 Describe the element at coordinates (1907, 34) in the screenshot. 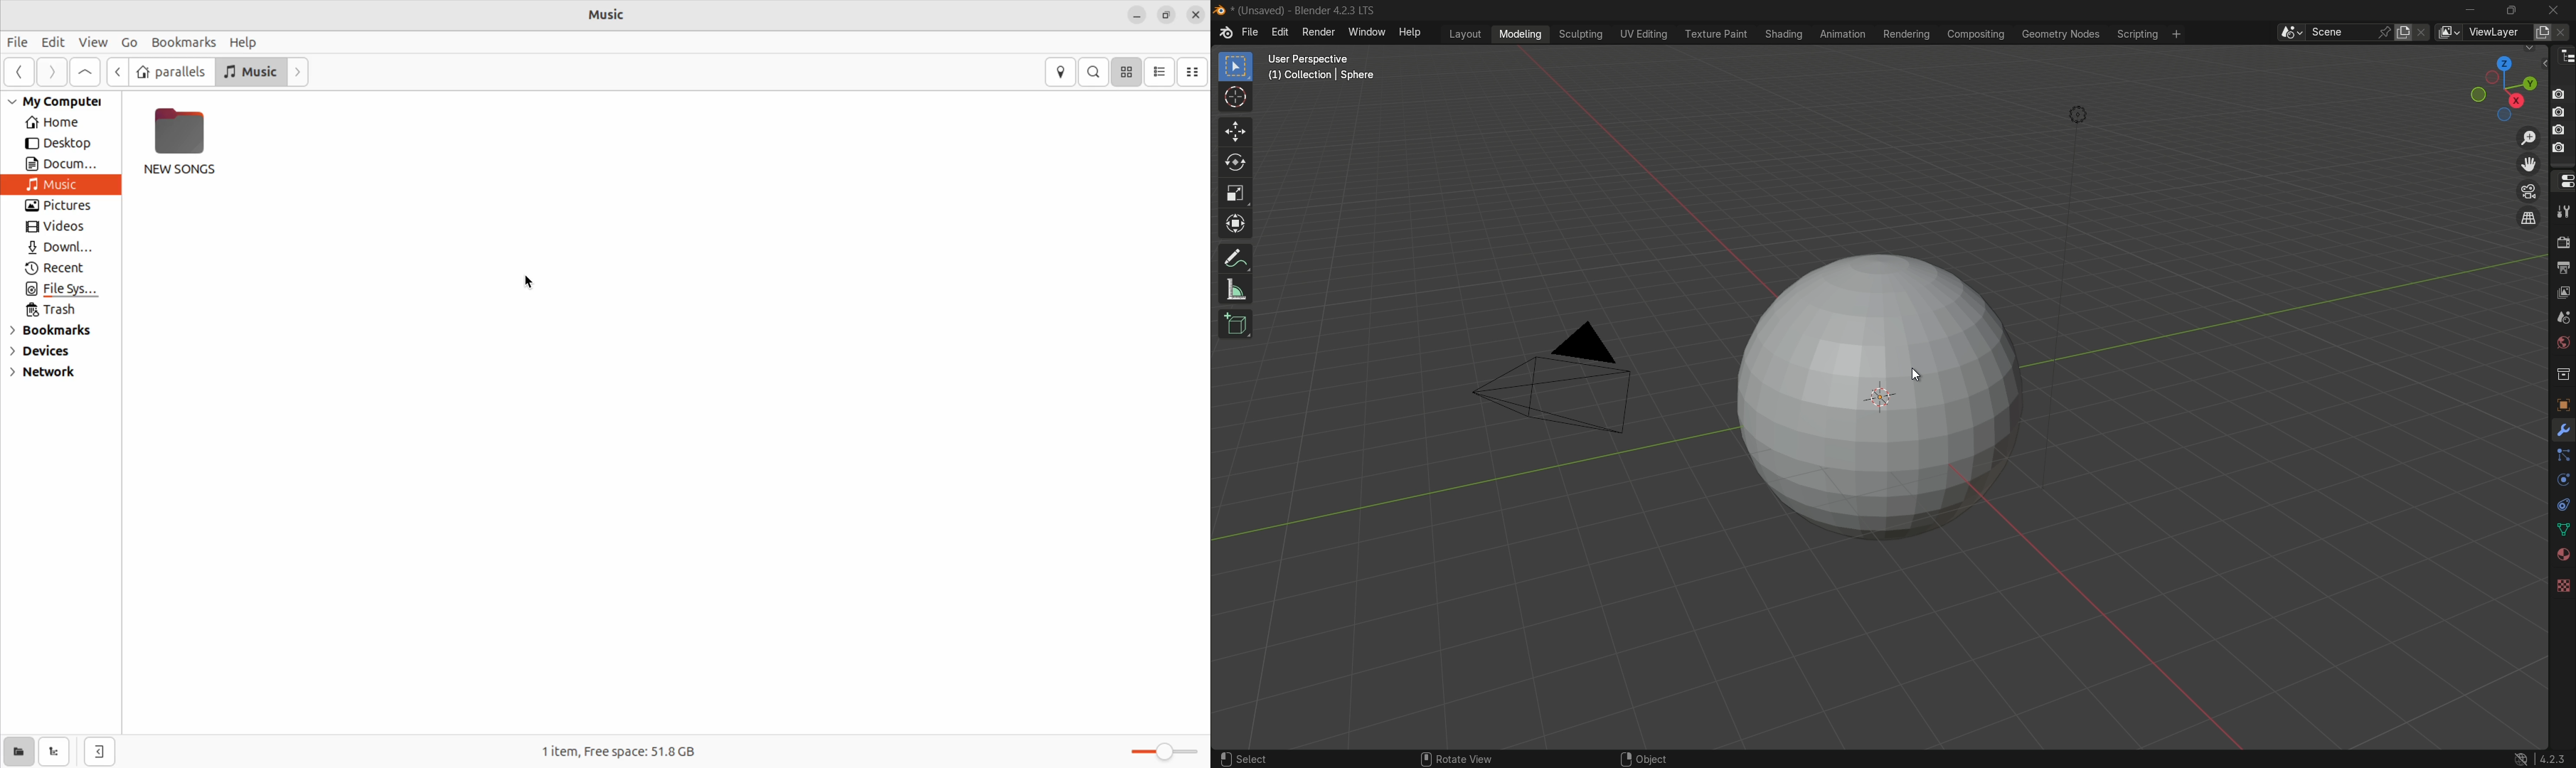

I see `rendering menu` at that location.